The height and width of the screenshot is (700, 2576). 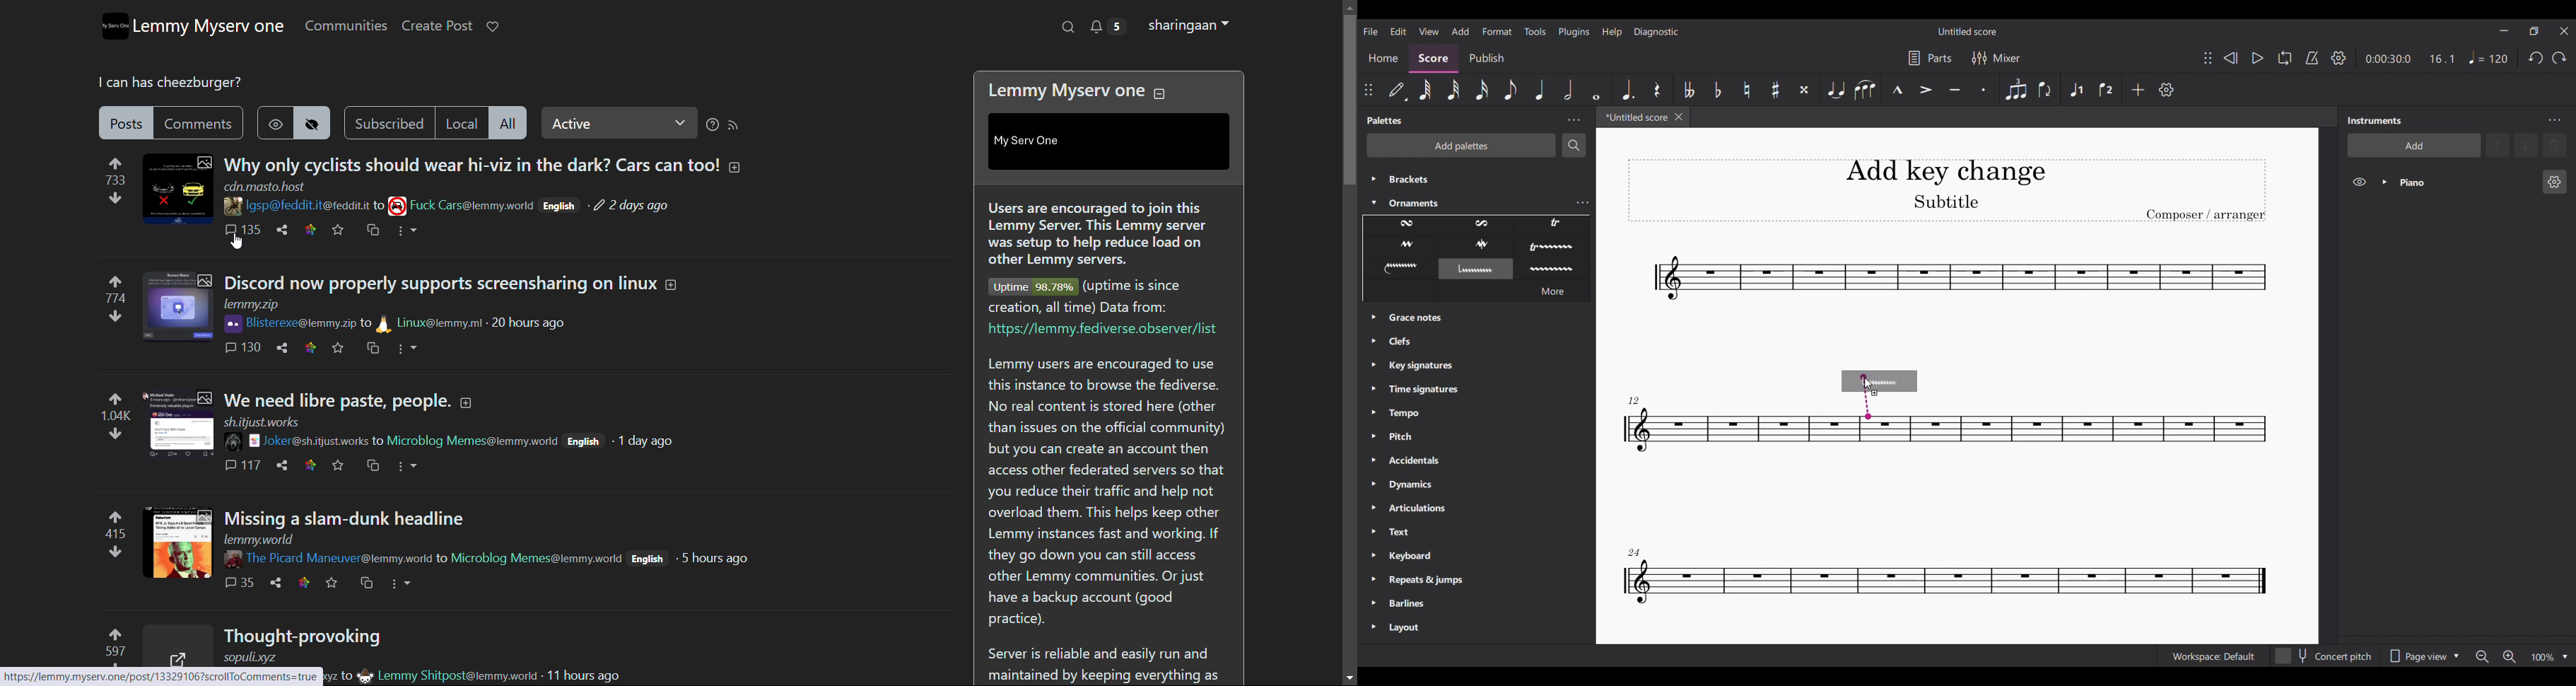 I want to click on Collapse Ornaments, so click(x=1374, y=203).